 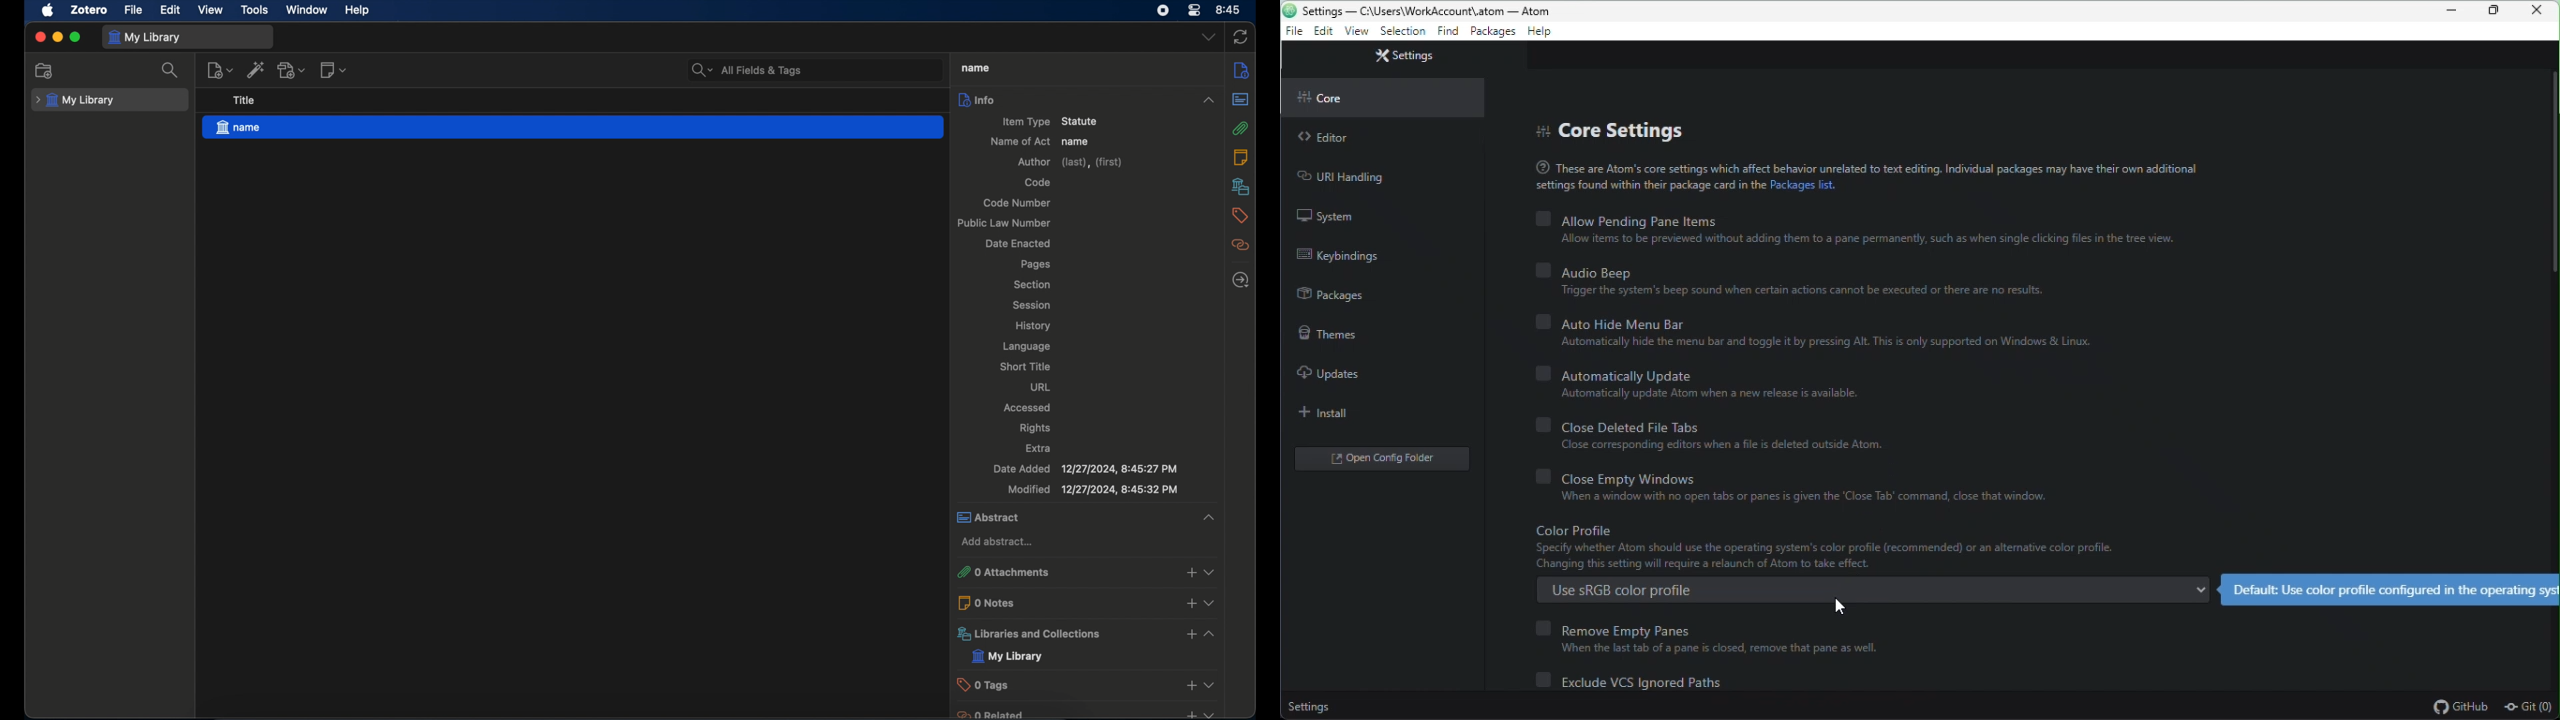 What do you see at coordinates (1039, 387) in the screenshot?
I see `url` at bounding box center [1039, 387].